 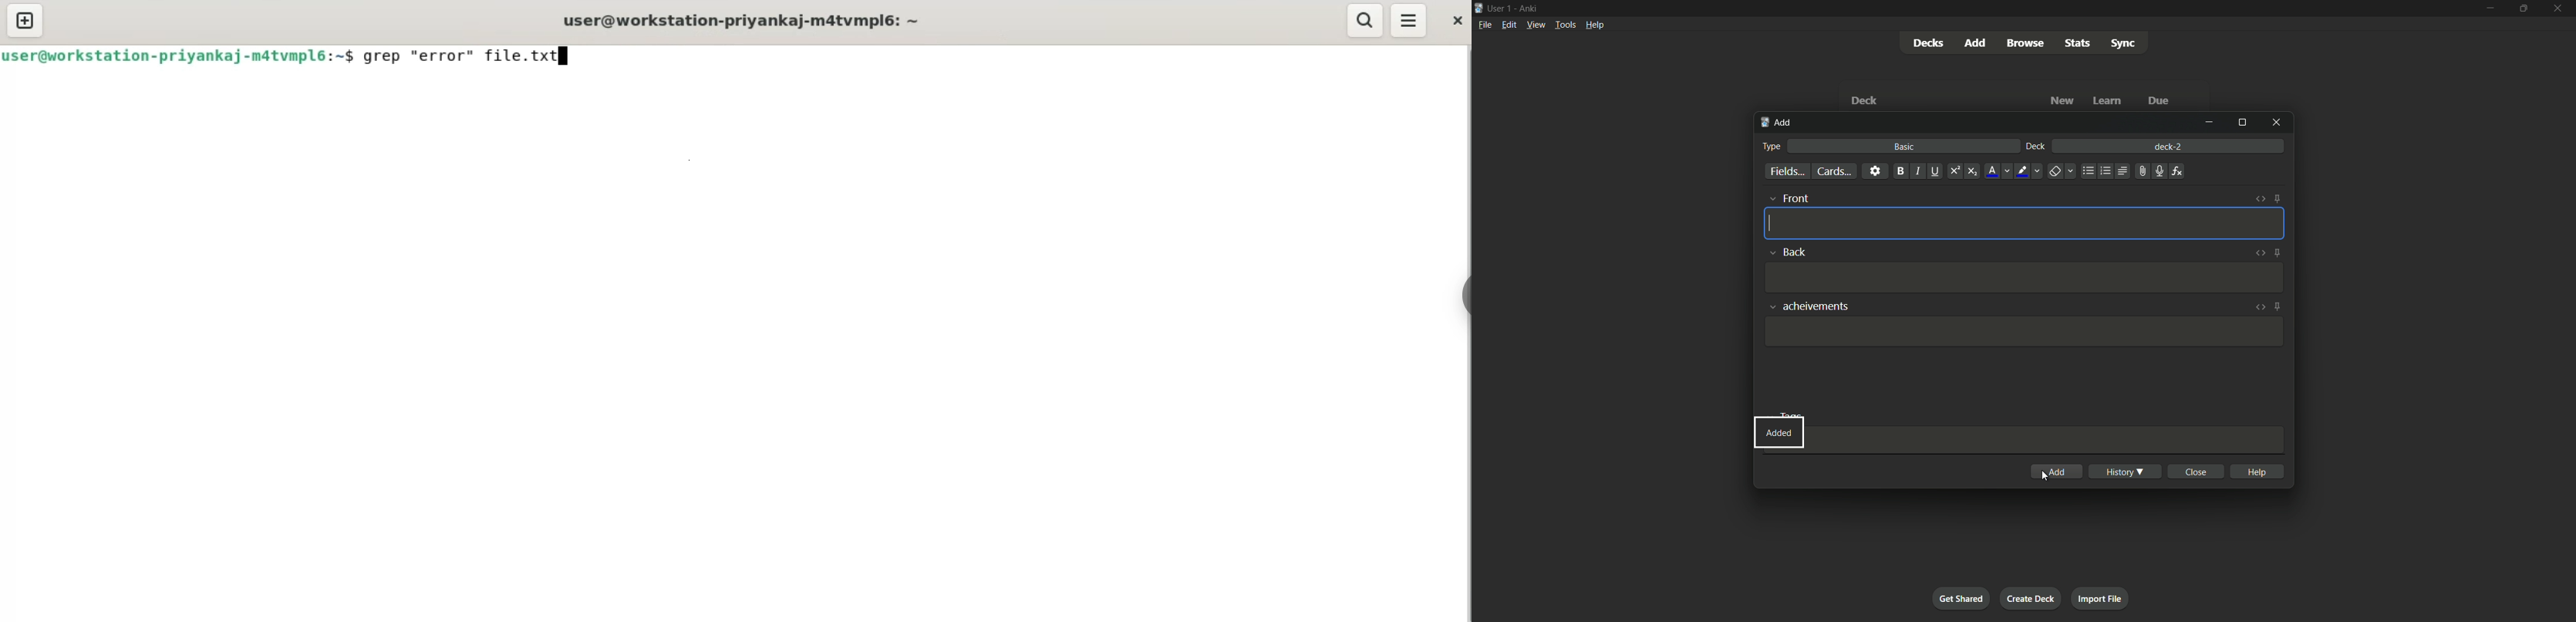 What do you see at coordinates (1998, 172) in the screenshot?
I see `font color` at bounding box center [1998, 172].